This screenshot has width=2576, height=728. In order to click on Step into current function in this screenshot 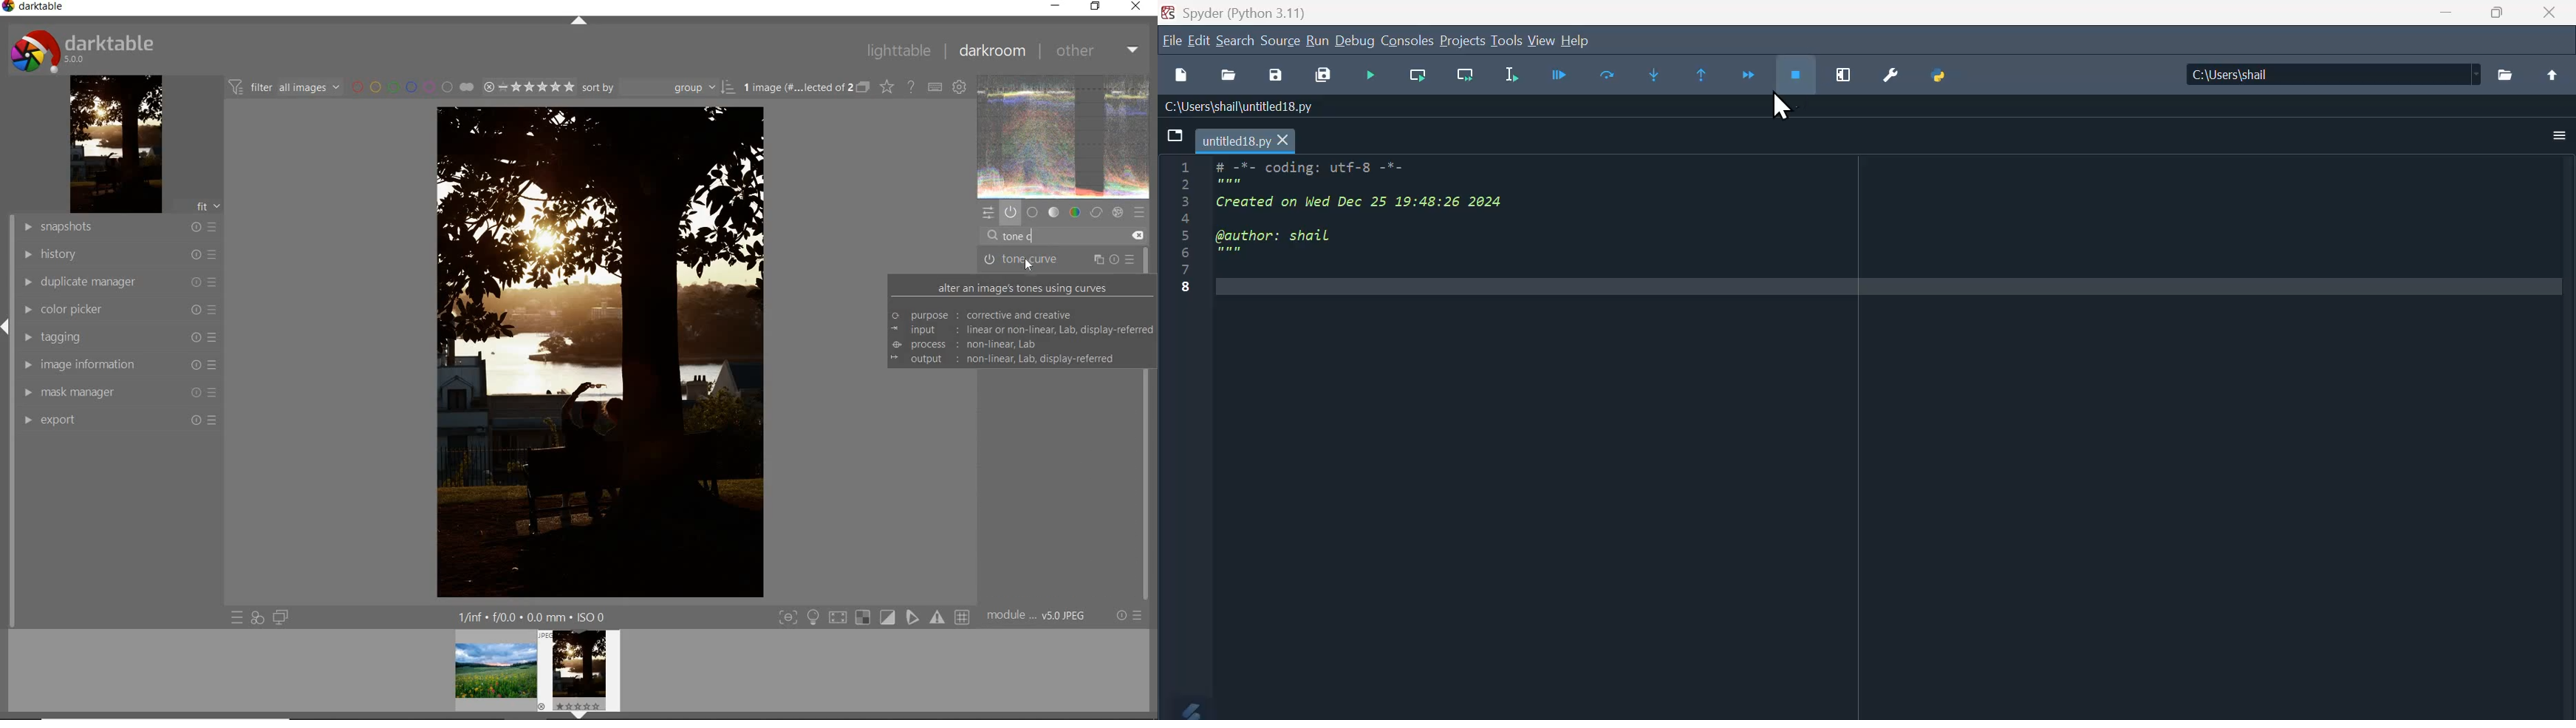, I will do `click(1652, 75)`.